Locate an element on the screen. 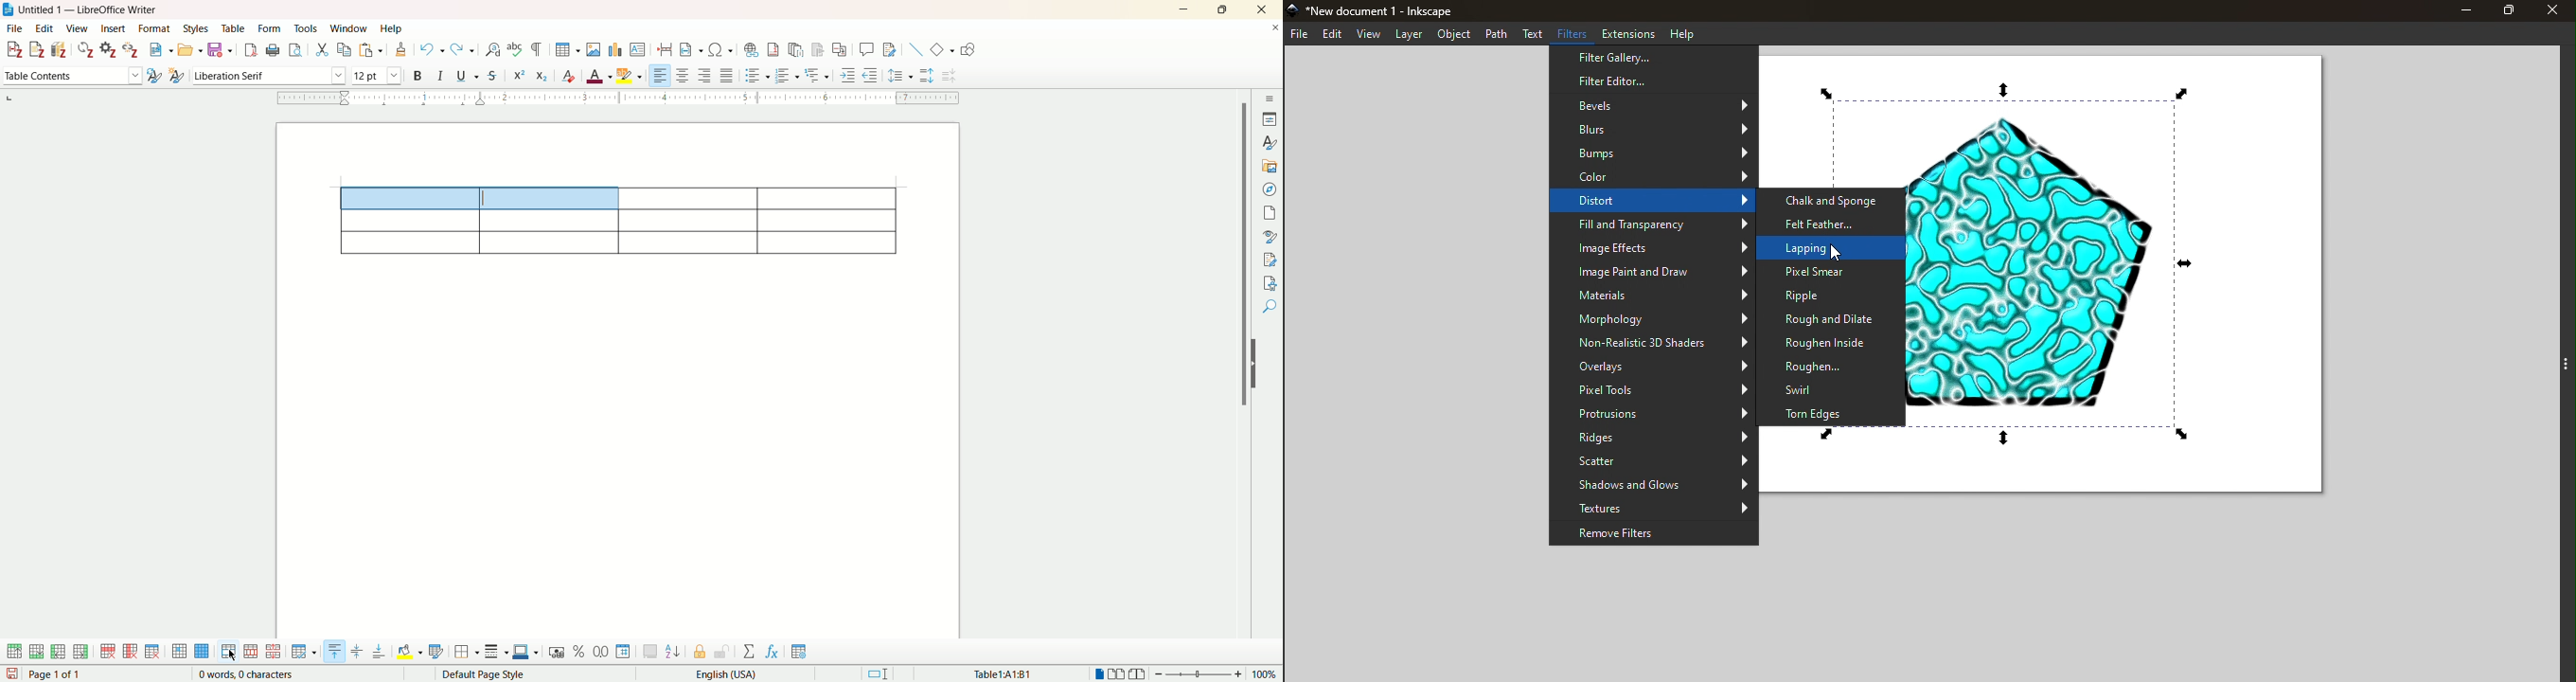 This screenshot has width=2576, height=700. hide is located at coordinates (1254, 376).